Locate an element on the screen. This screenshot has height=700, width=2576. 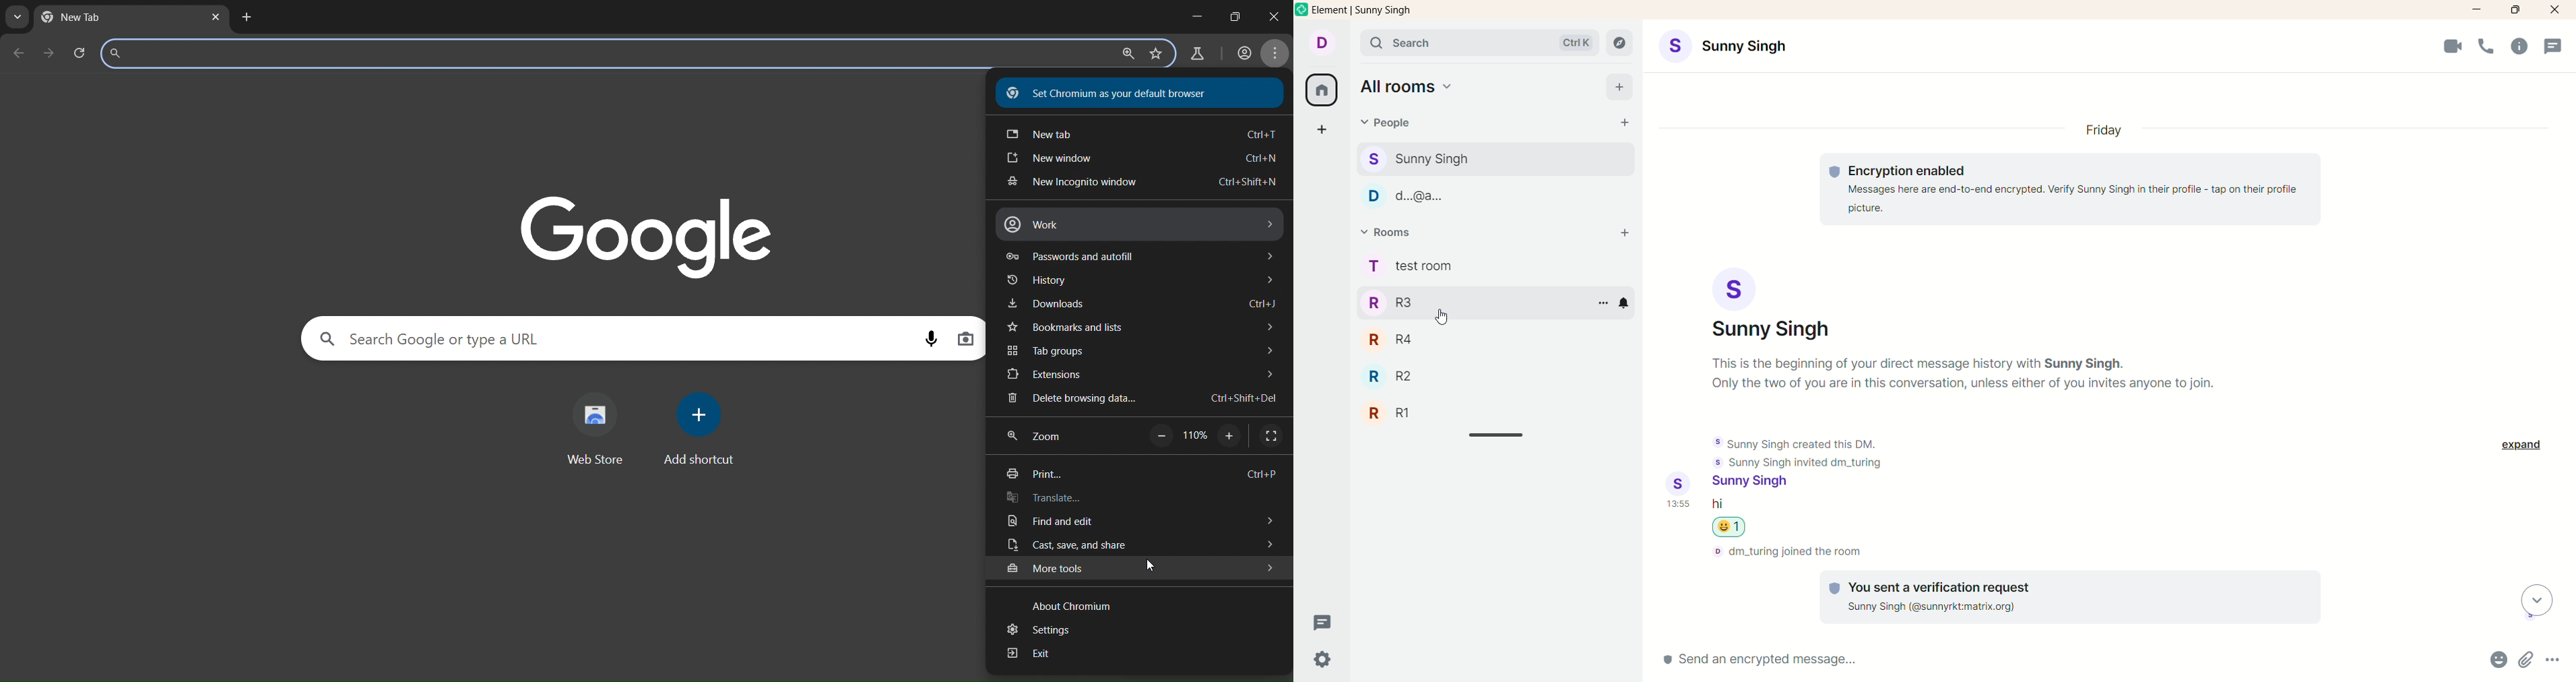
minimize is located at coordinates (2479, 8).